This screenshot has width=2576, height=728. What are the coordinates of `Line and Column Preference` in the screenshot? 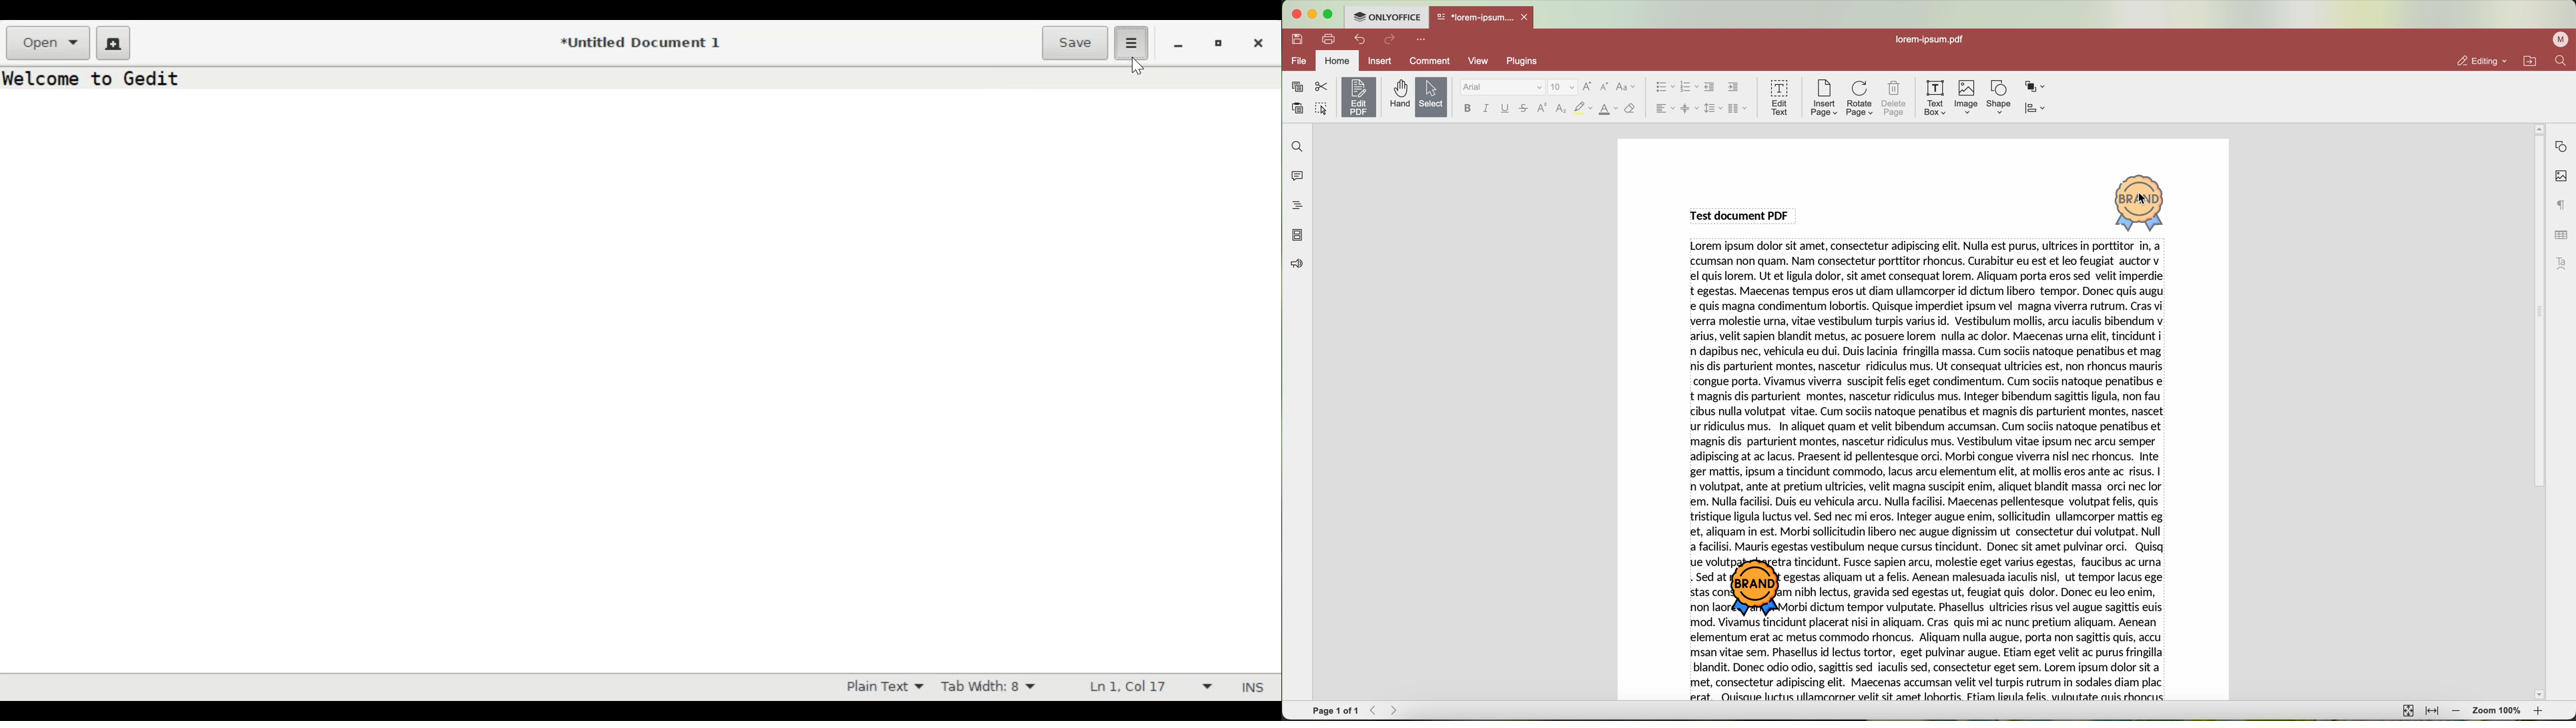 It's located at (1146, 688).